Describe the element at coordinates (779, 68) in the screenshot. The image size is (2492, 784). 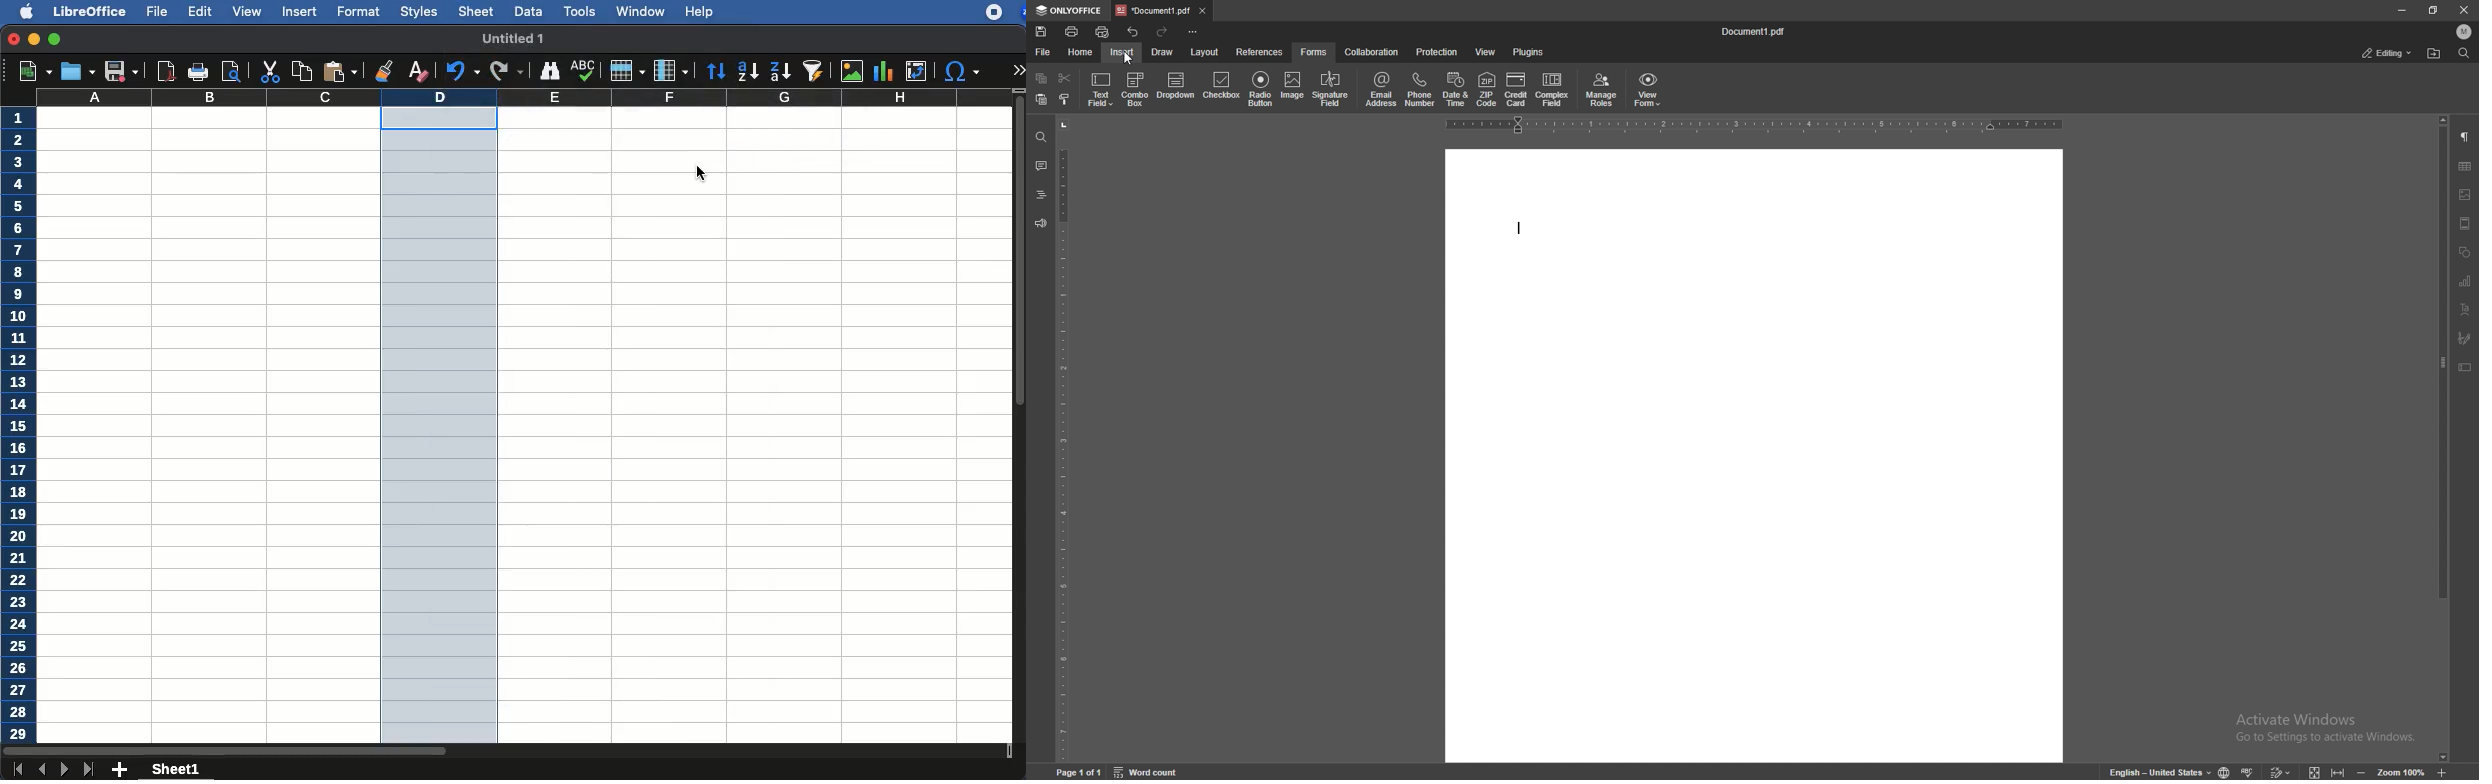
I see `descendinga` at that location.